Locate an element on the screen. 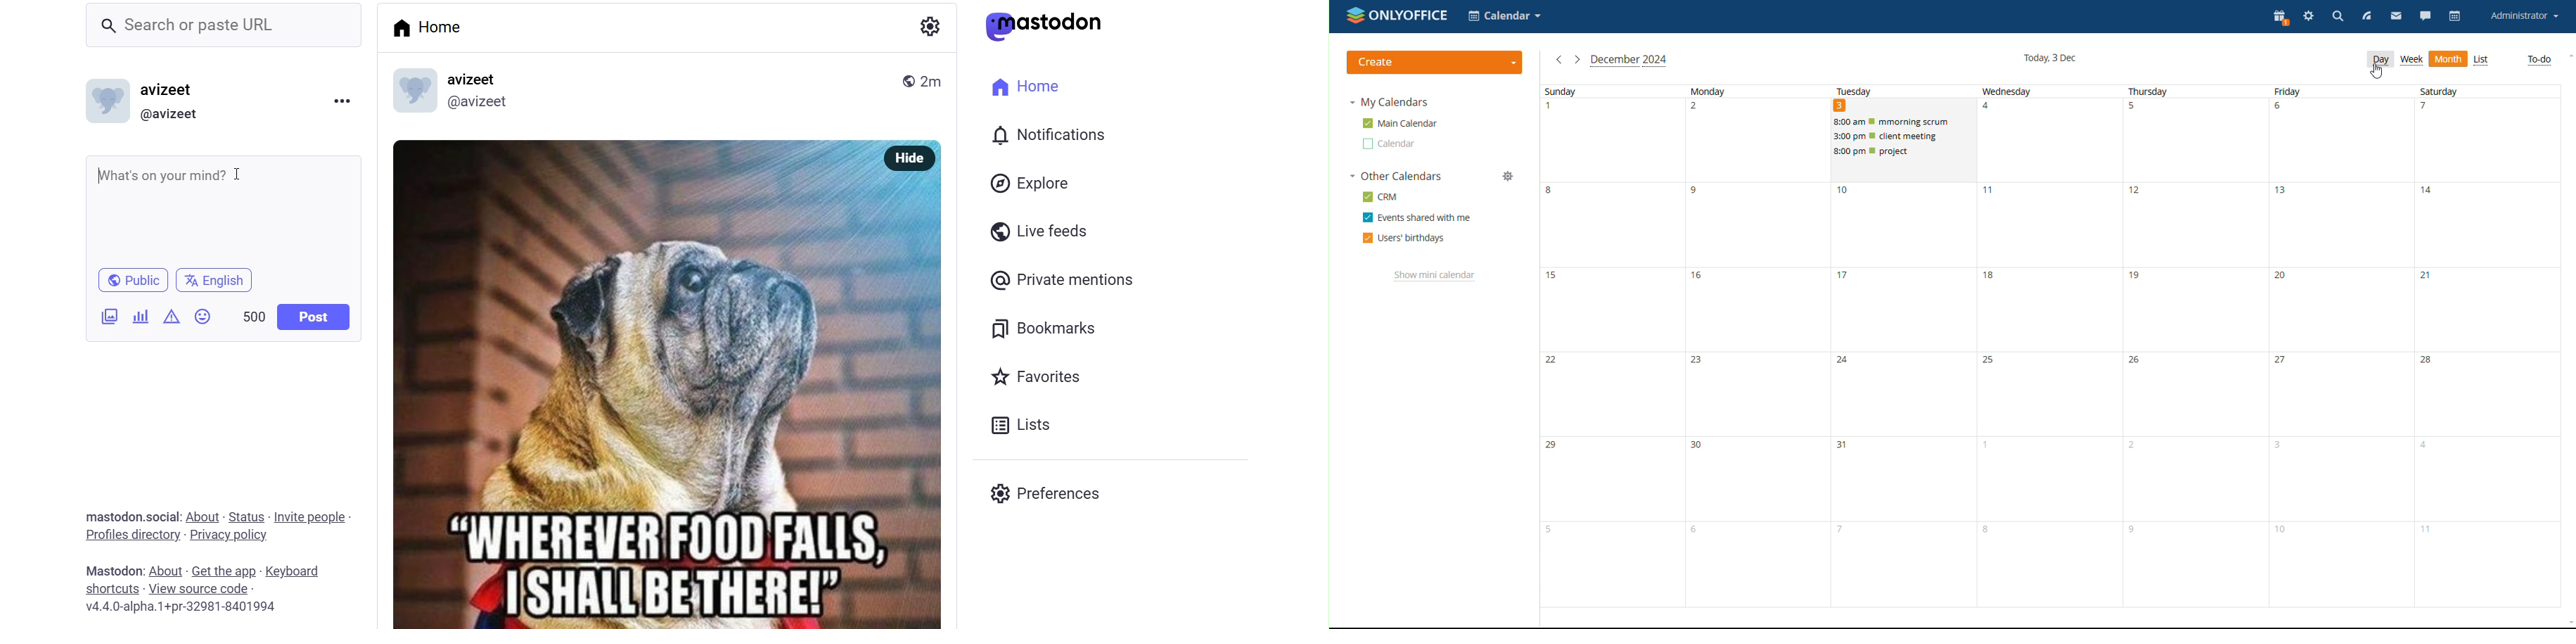  search is located at coordinates (2338, 17).